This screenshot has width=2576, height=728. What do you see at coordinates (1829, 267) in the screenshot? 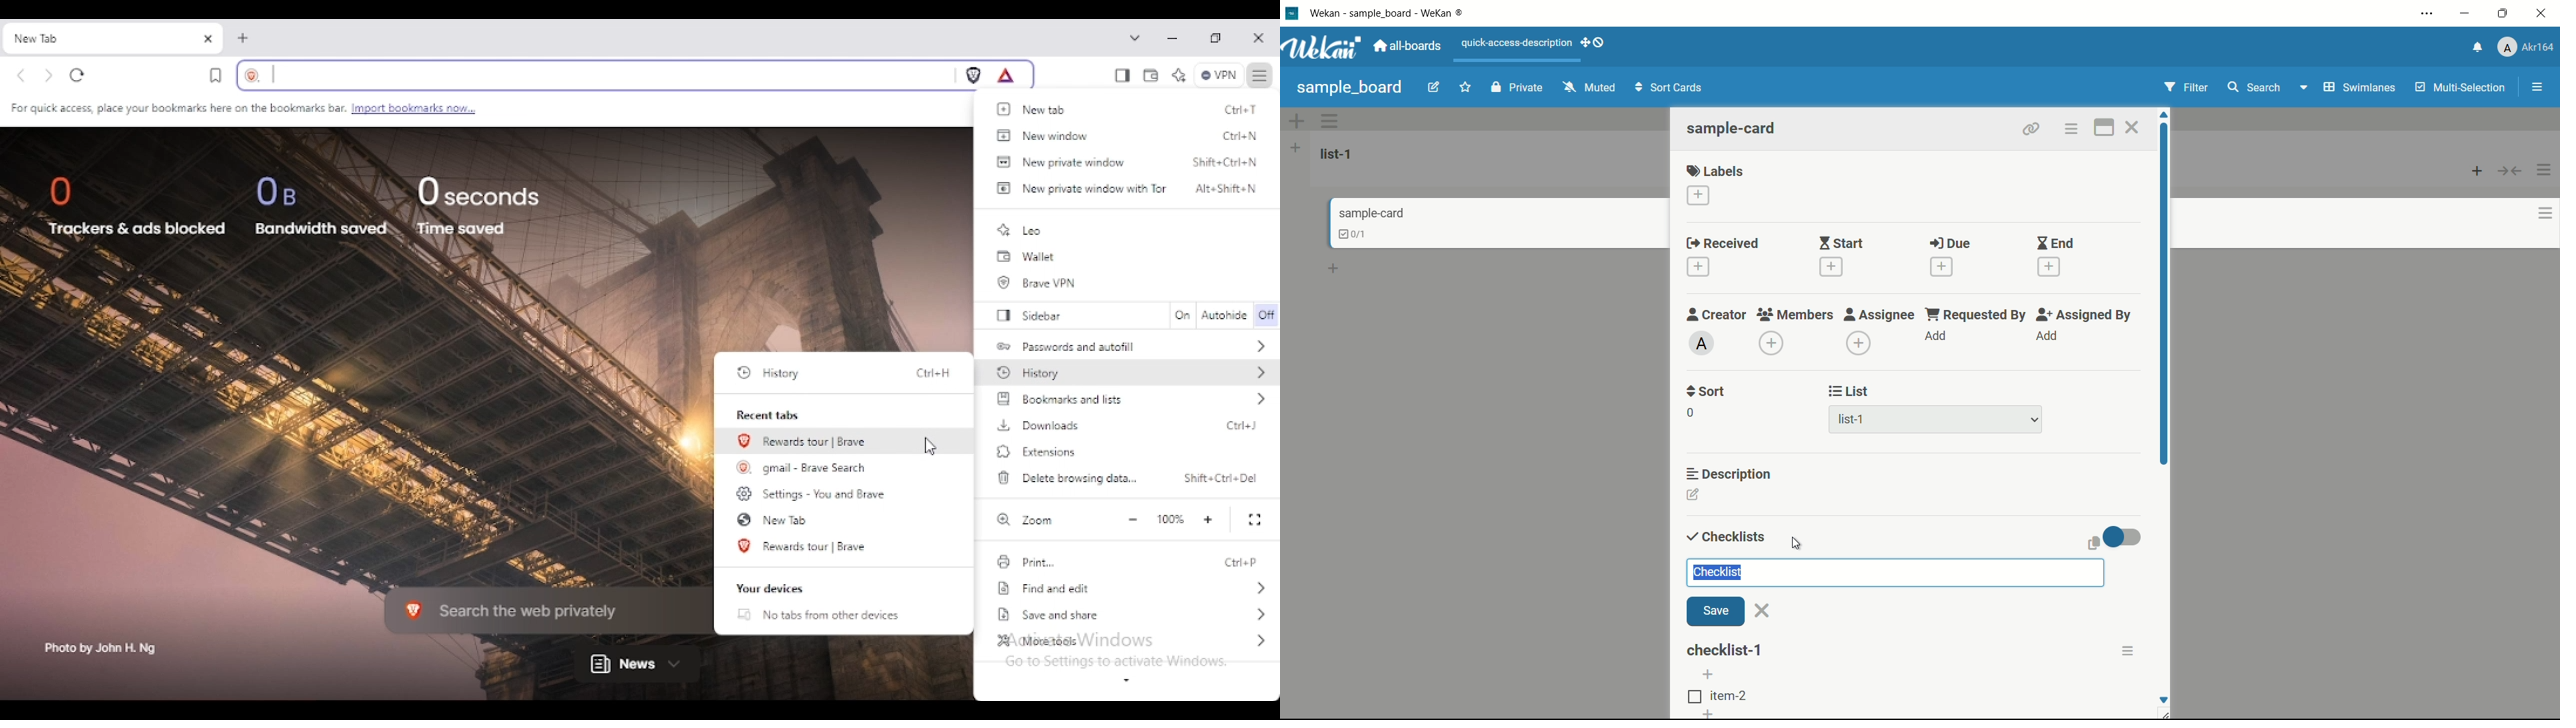
I see `add date` at bounding box center [1829, 267].